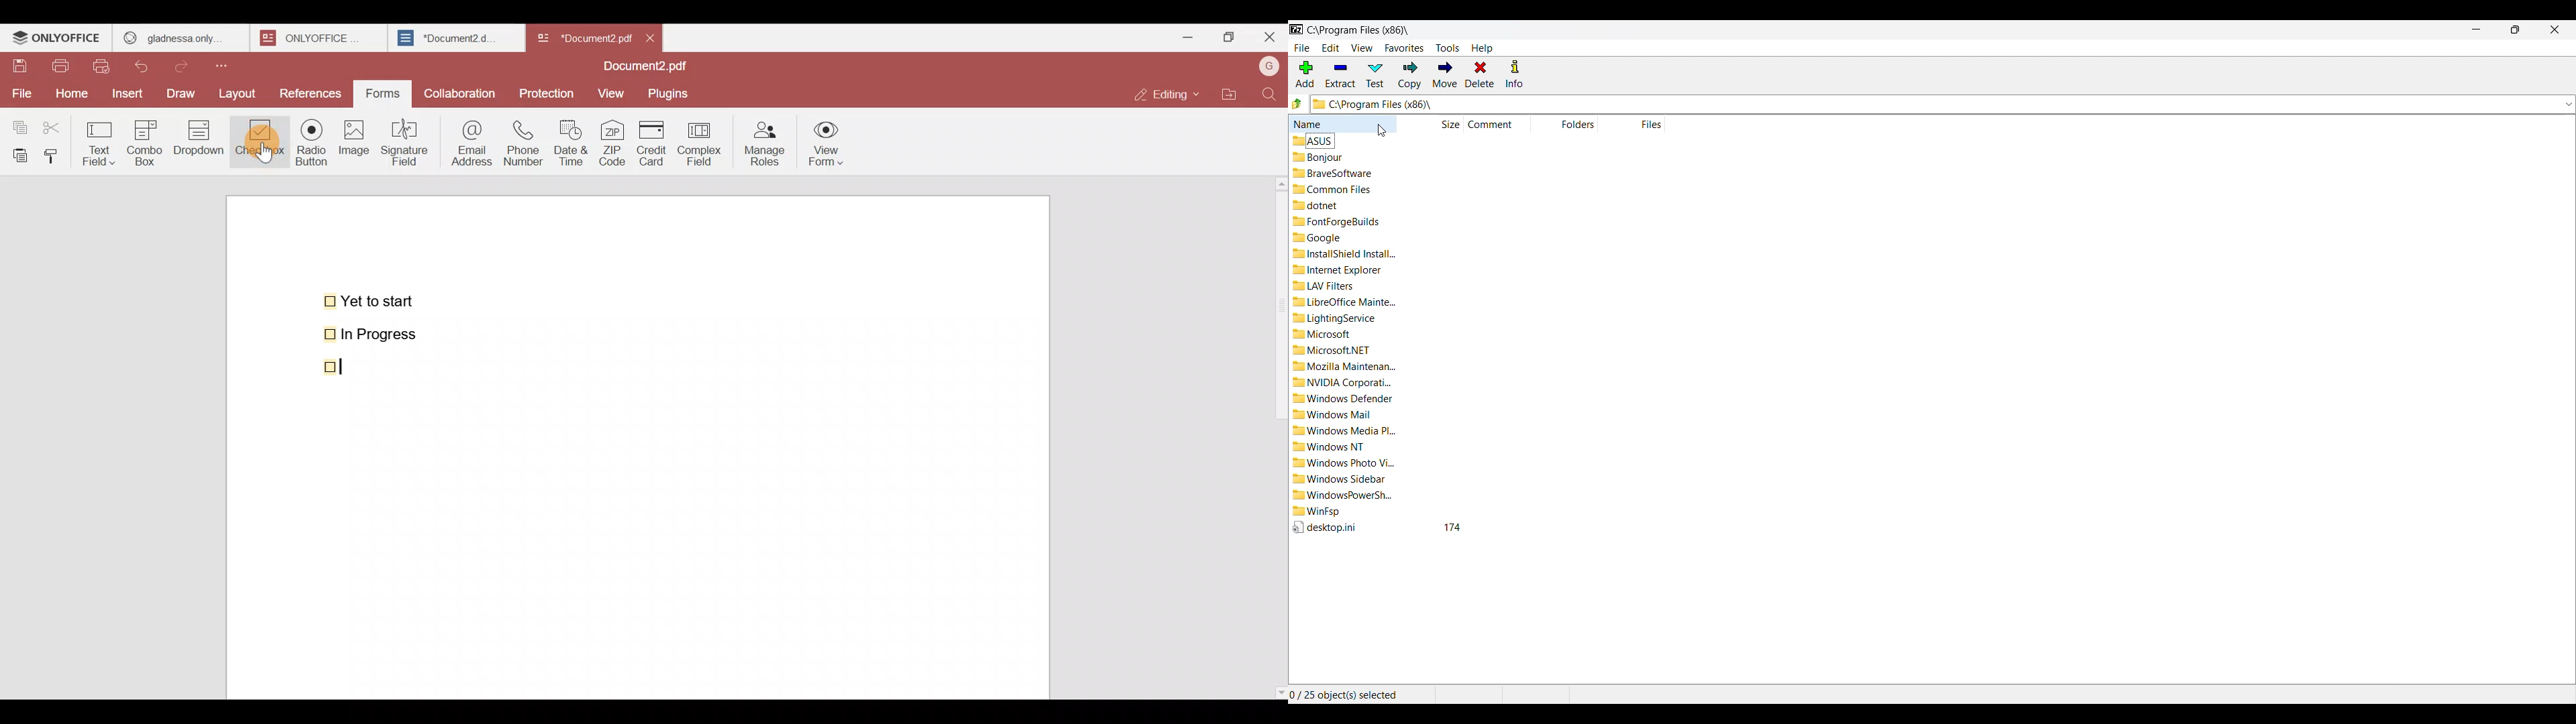 The height and width of the screenshot is (728, 2576). Describe the element at coordinates (1495, 124) in the screenshot. I see `Comment column` at that location.